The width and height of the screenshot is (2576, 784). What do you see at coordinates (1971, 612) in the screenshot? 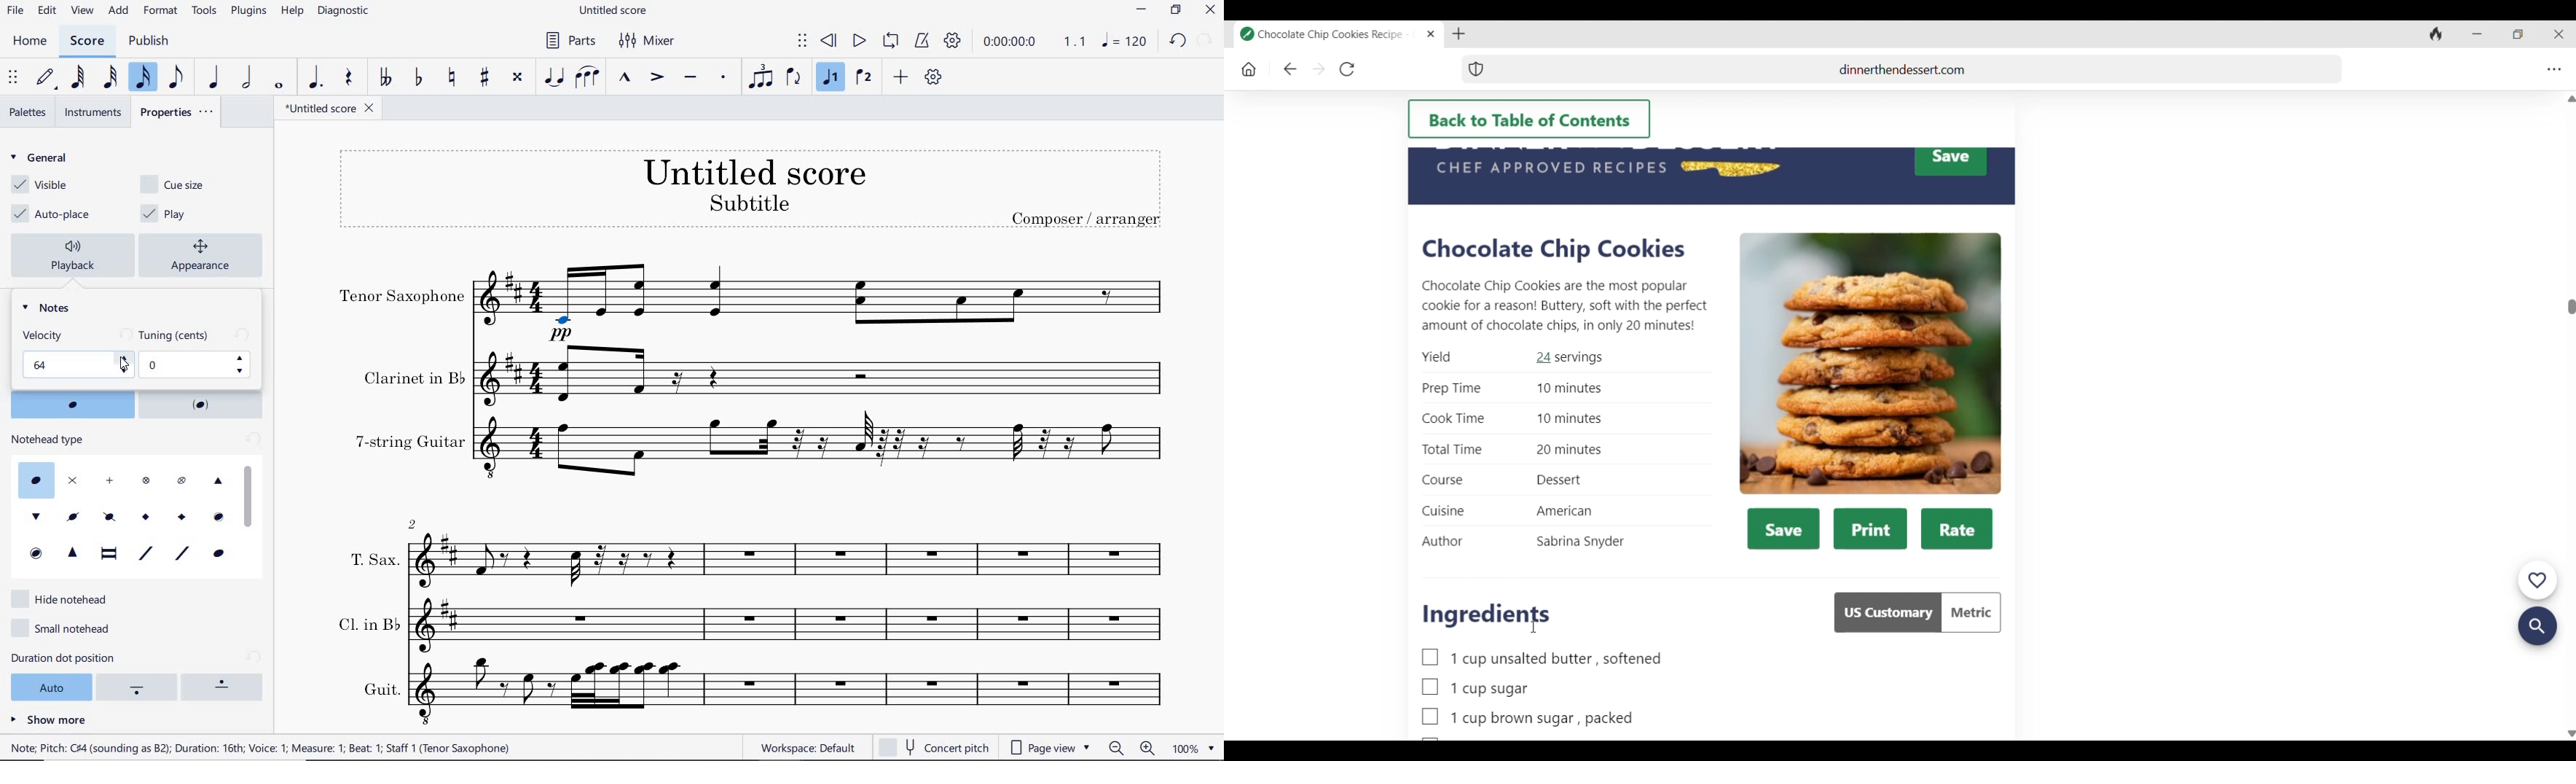
I see `Metric` at bounding box center [1971, 612].